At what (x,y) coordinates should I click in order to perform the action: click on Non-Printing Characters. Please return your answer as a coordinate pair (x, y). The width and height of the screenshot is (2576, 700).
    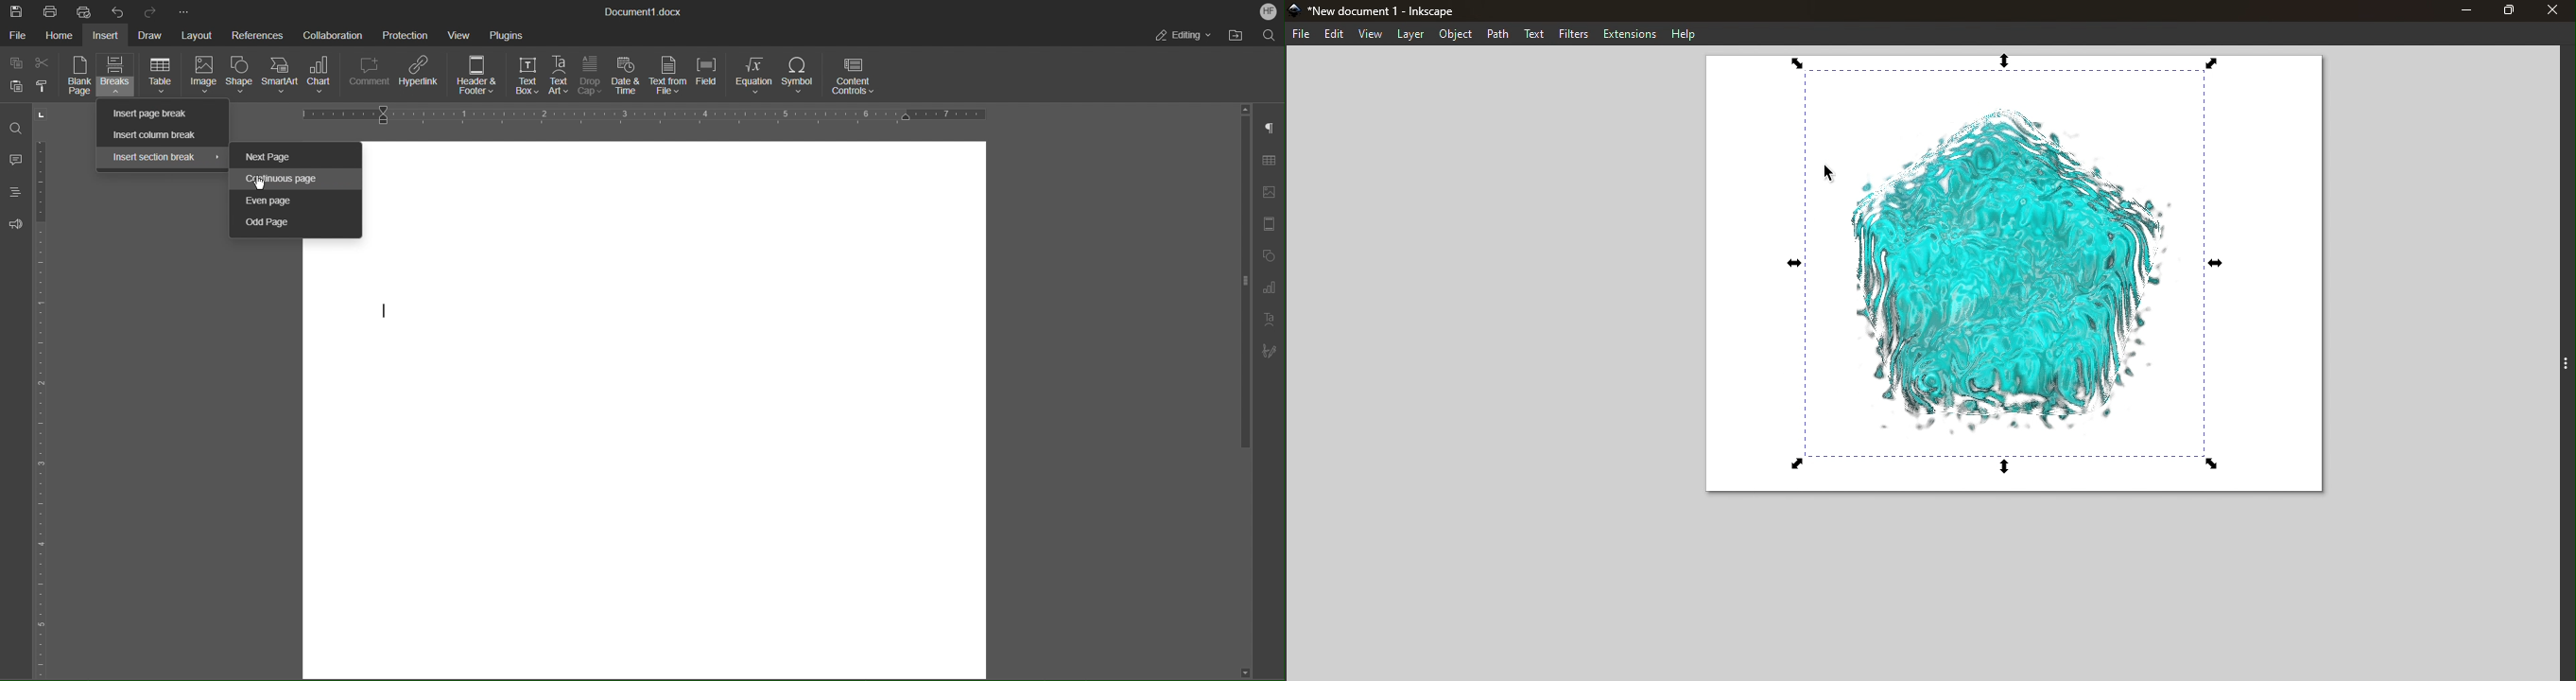
    Looking at the image, I should click on (1268, 129).